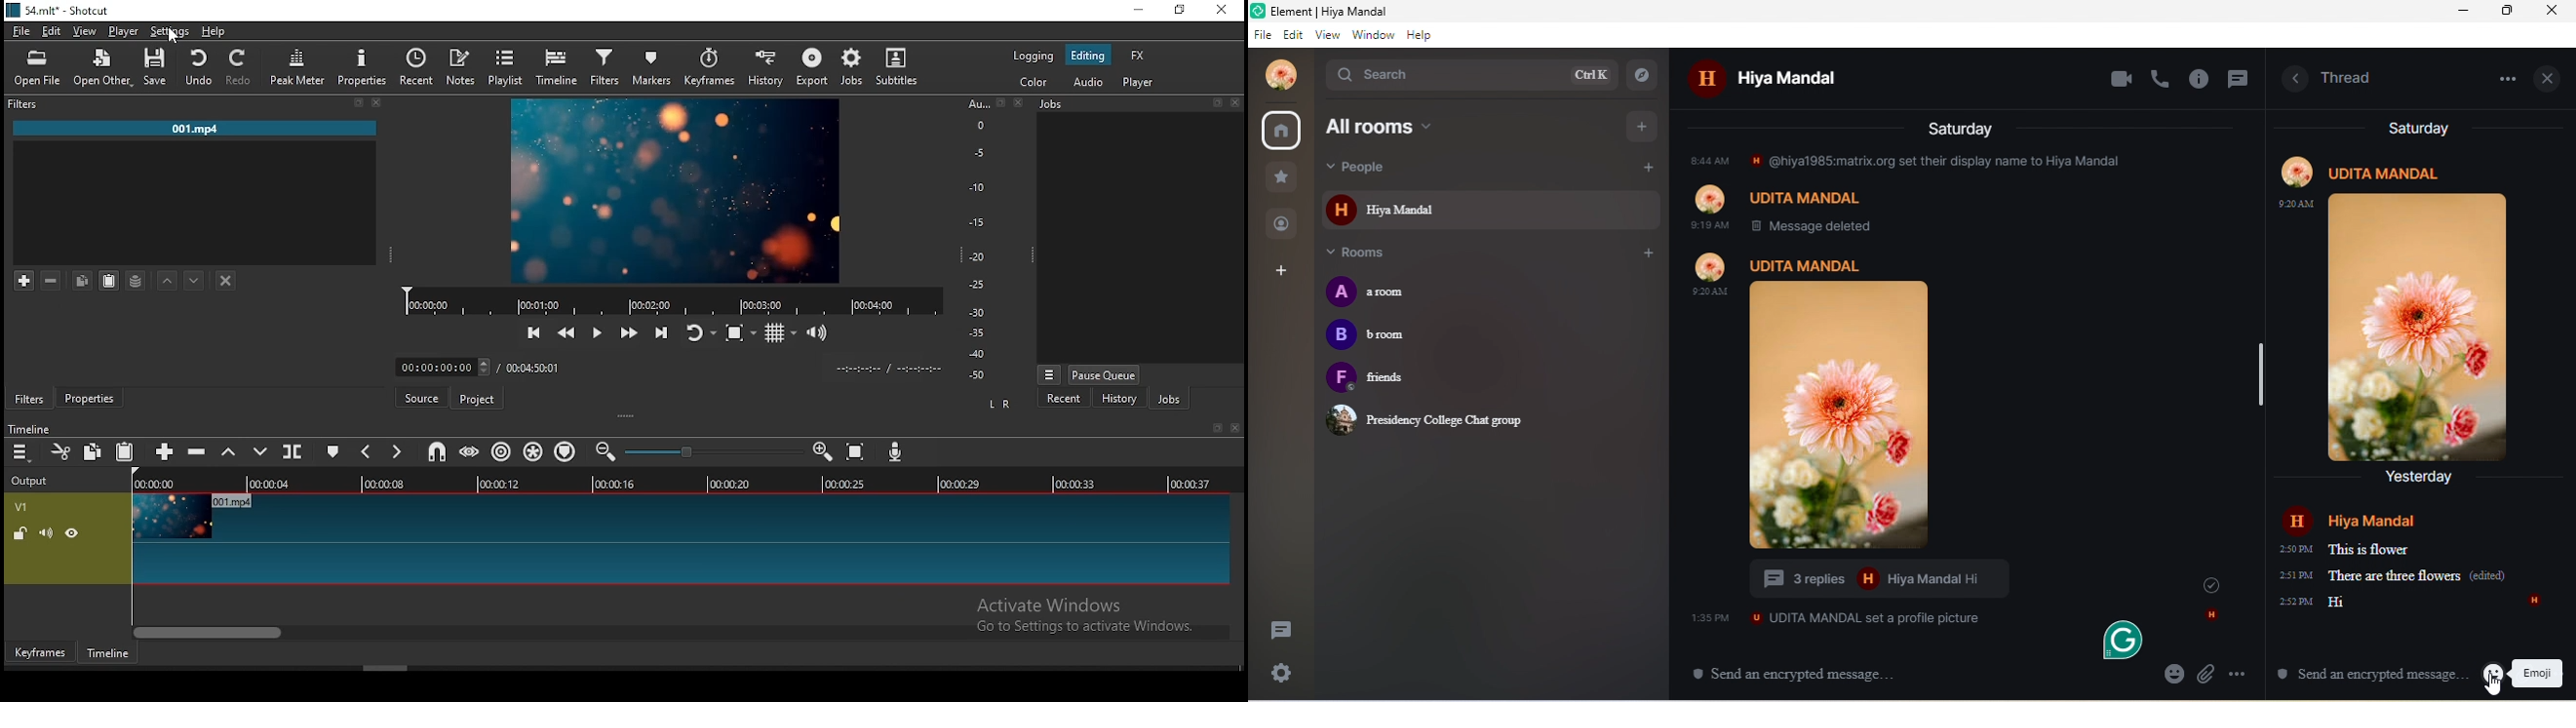  What do you see at coordinates (2504, 78) in the screenshot?
I see `menu` at bounding box center [2504, 78].